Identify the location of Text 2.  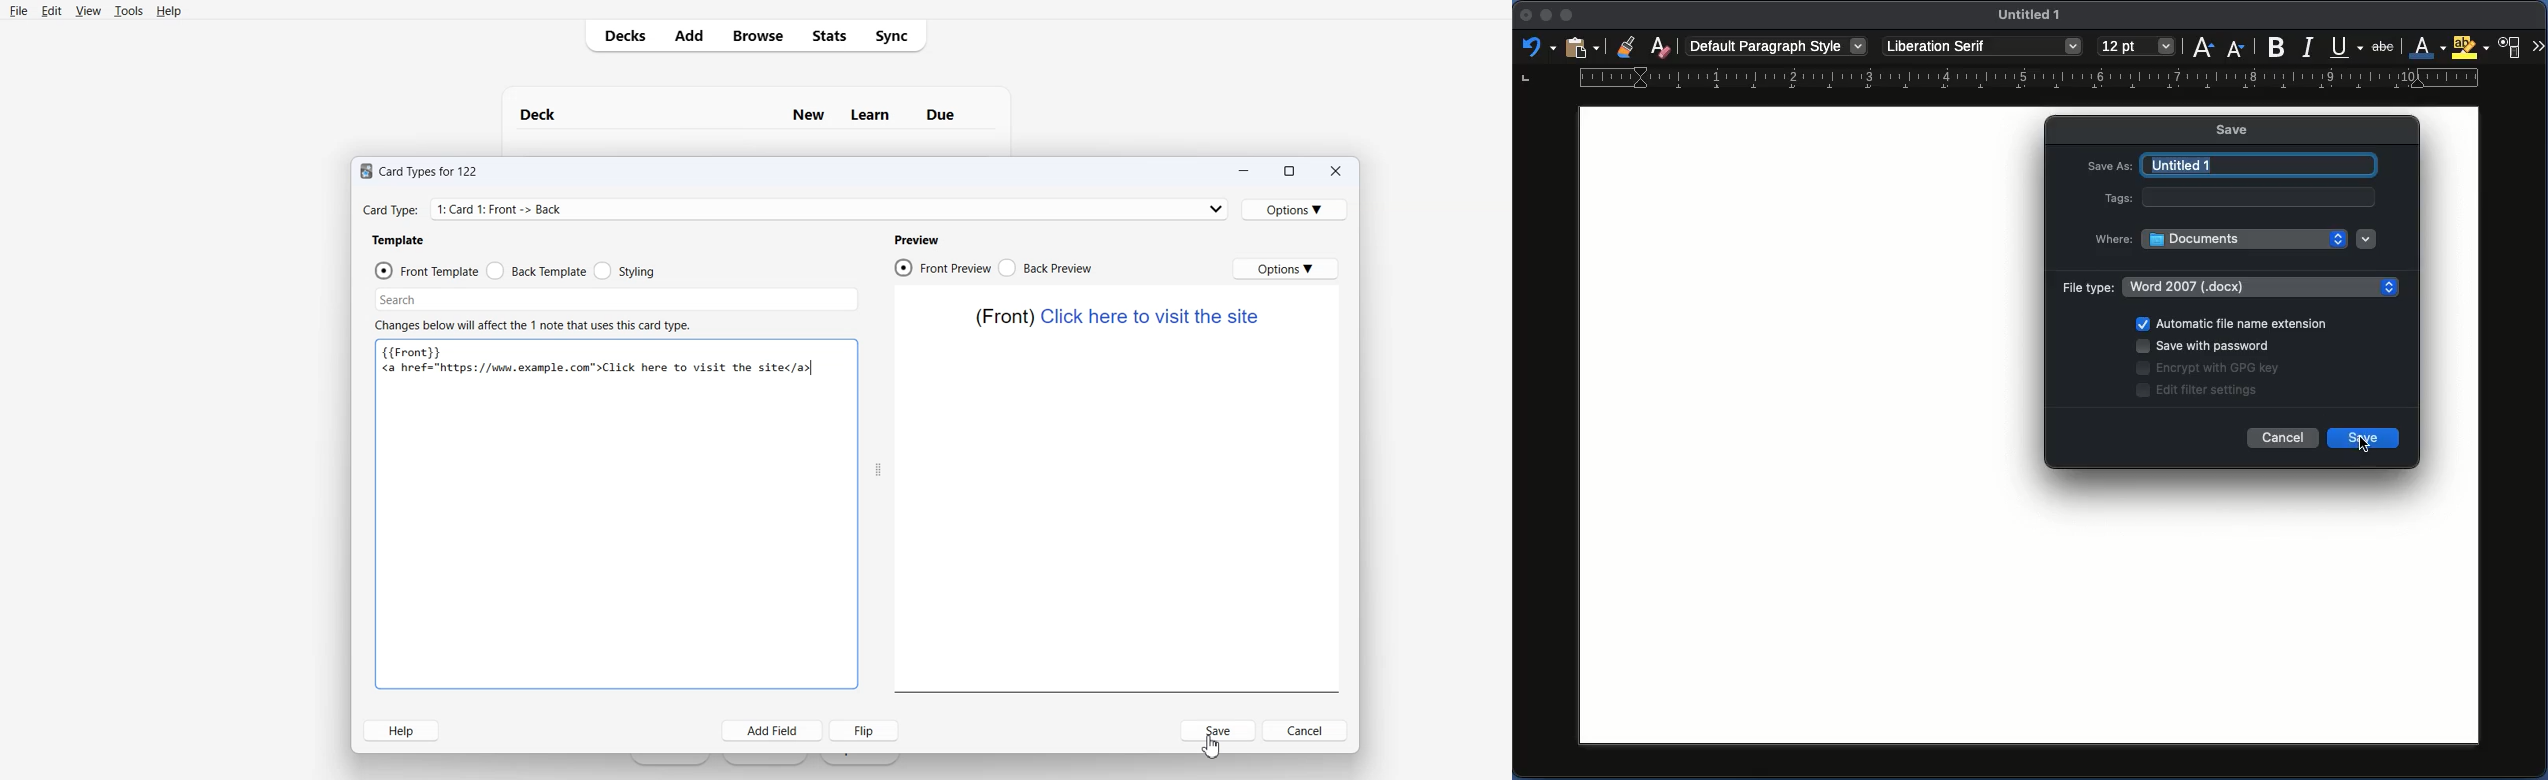
(533, 325).